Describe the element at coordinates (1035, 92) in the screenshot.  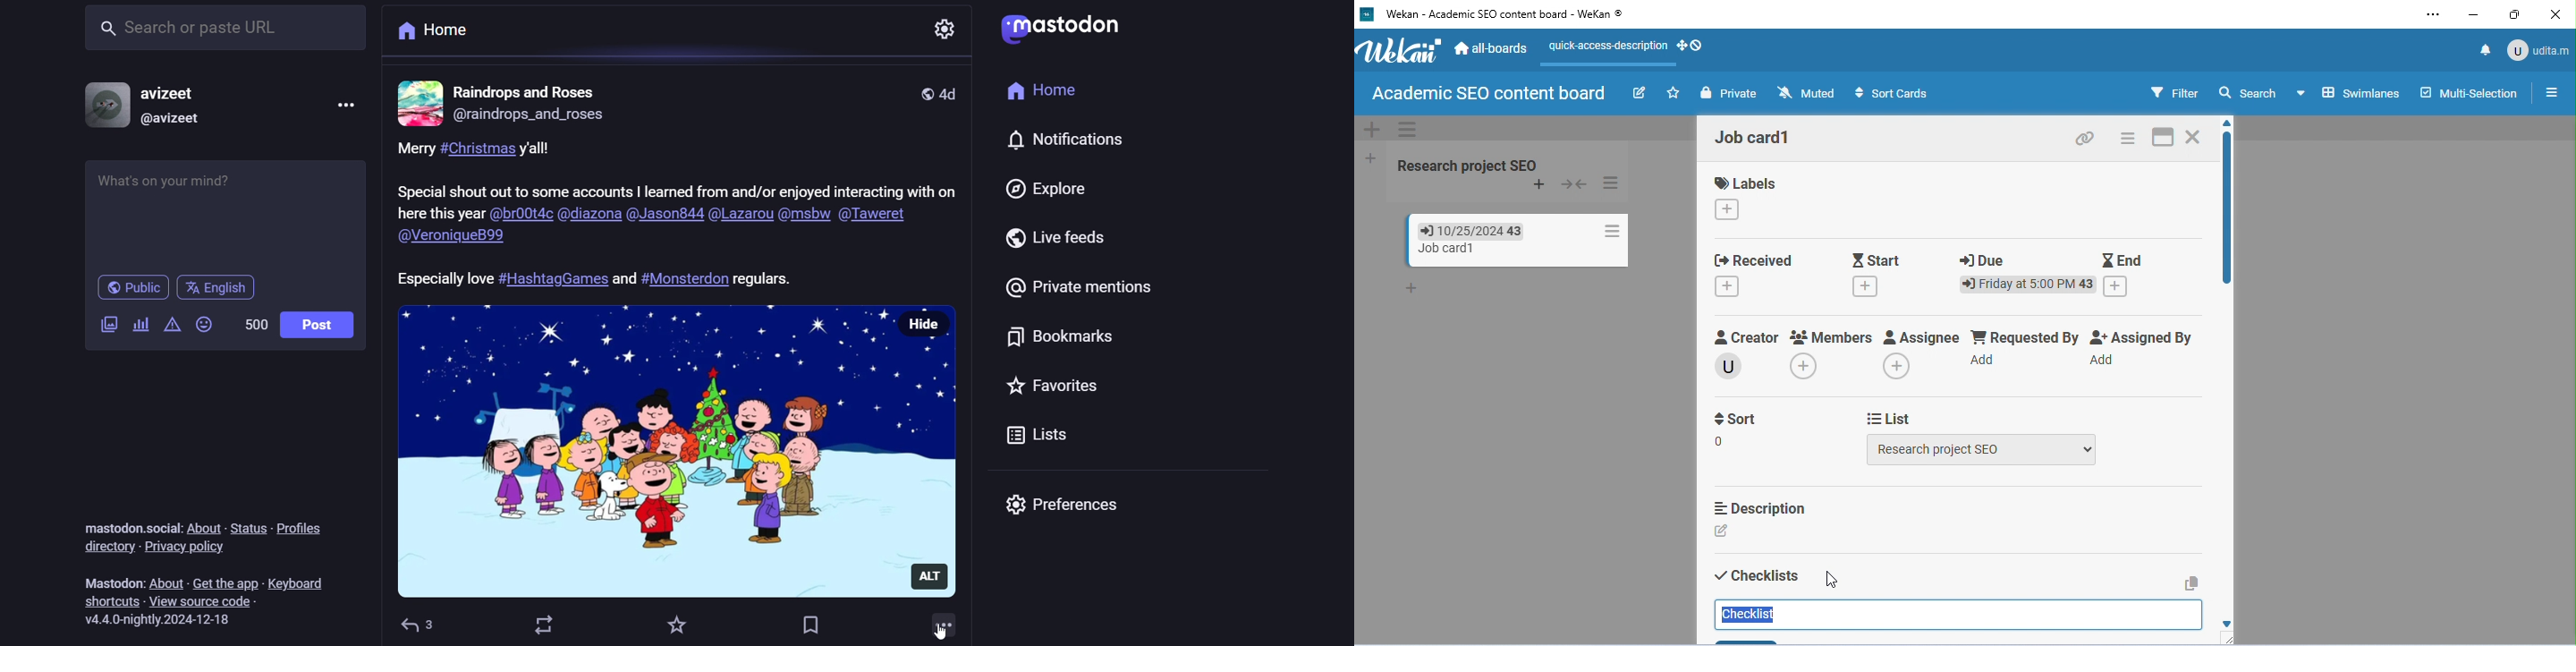
I see `home` at that location.